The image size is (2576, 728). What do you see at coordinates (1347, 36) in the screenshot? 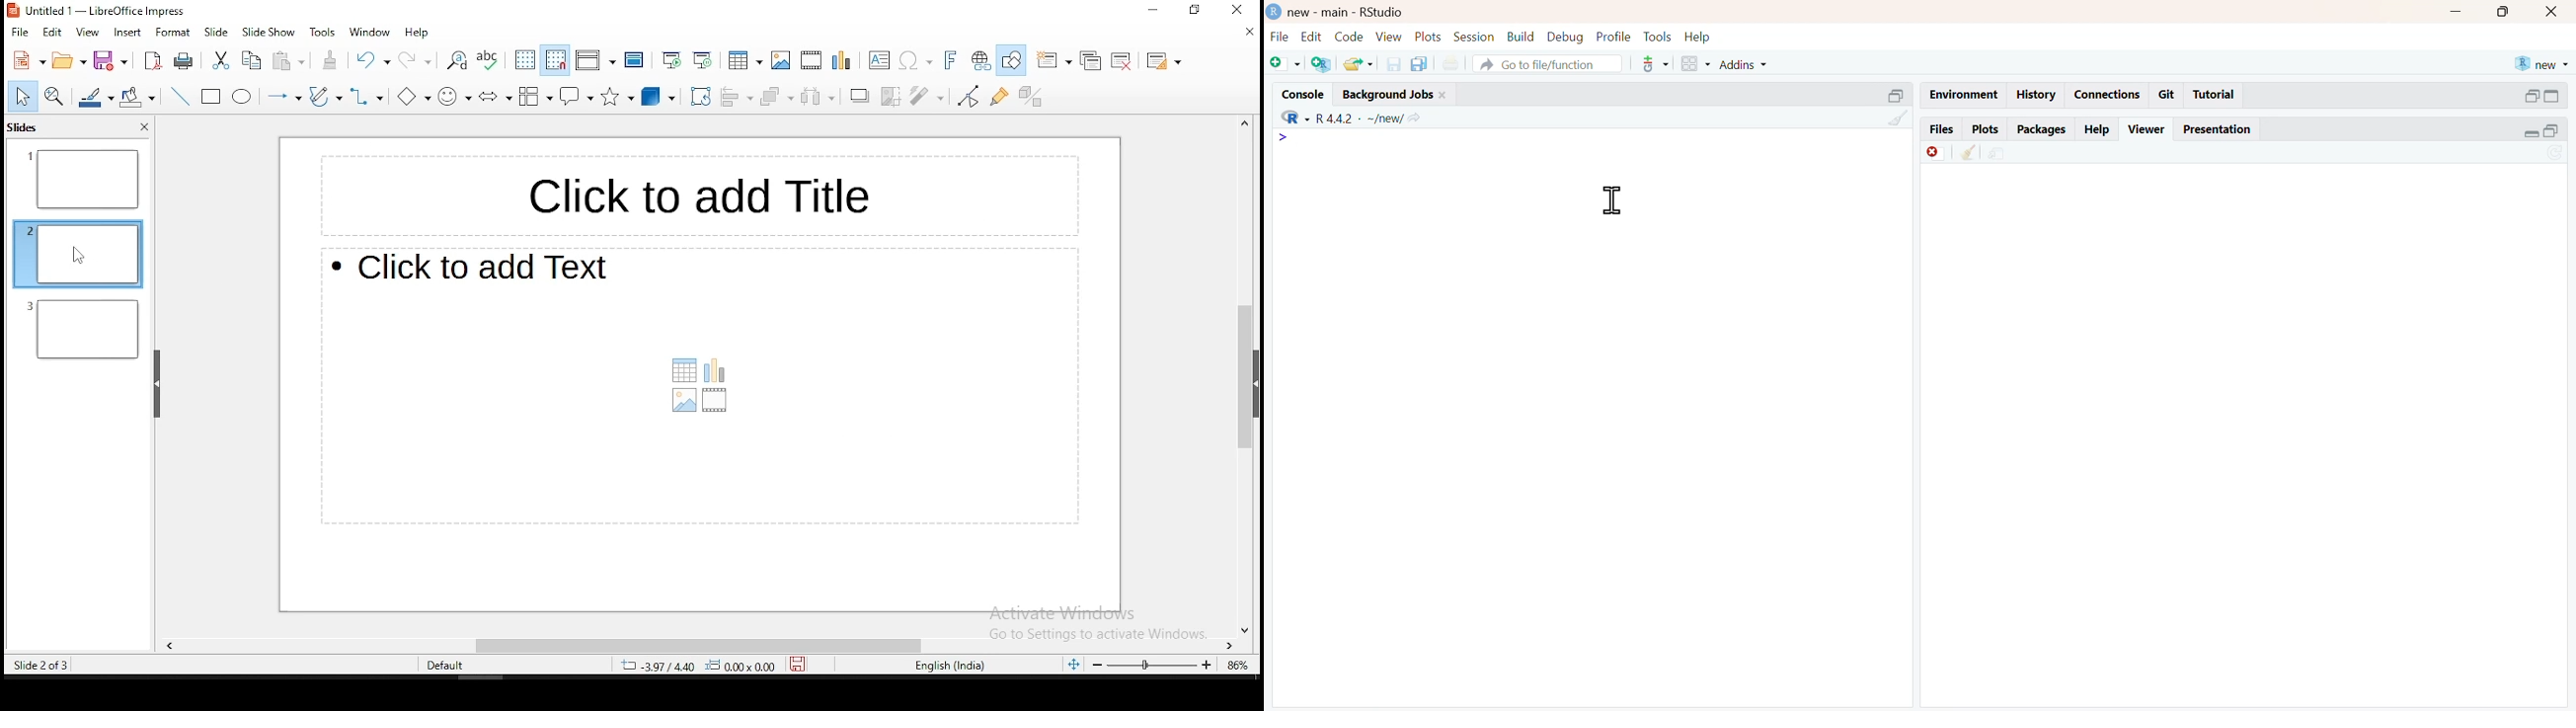
I see `Code` at bounding box center [1347, 36].